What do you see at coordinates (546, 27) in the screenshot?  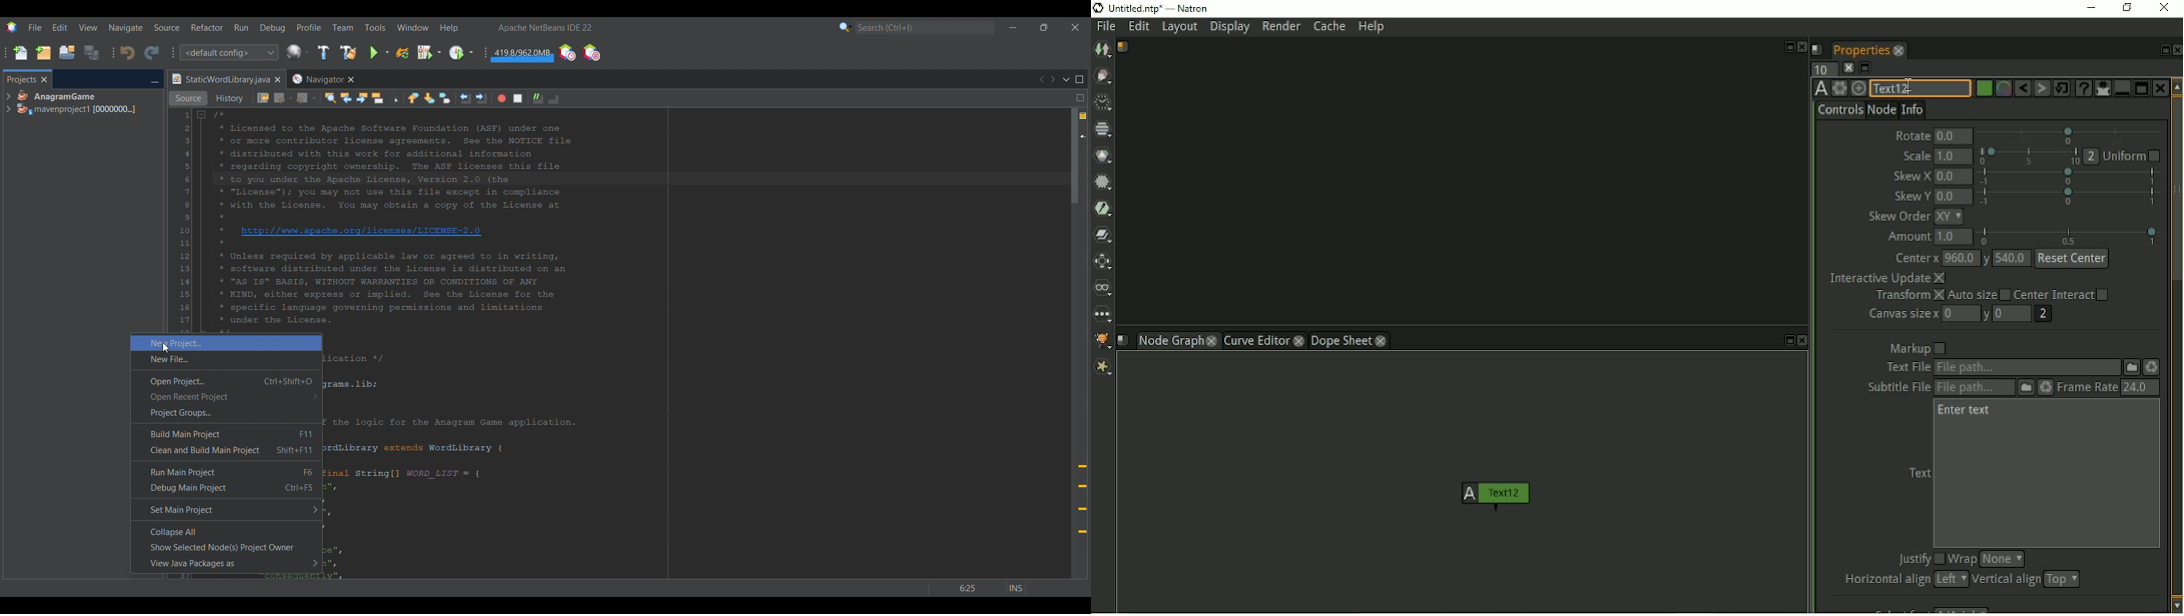 I see `Software name and version` at bounding box center [546, 27].